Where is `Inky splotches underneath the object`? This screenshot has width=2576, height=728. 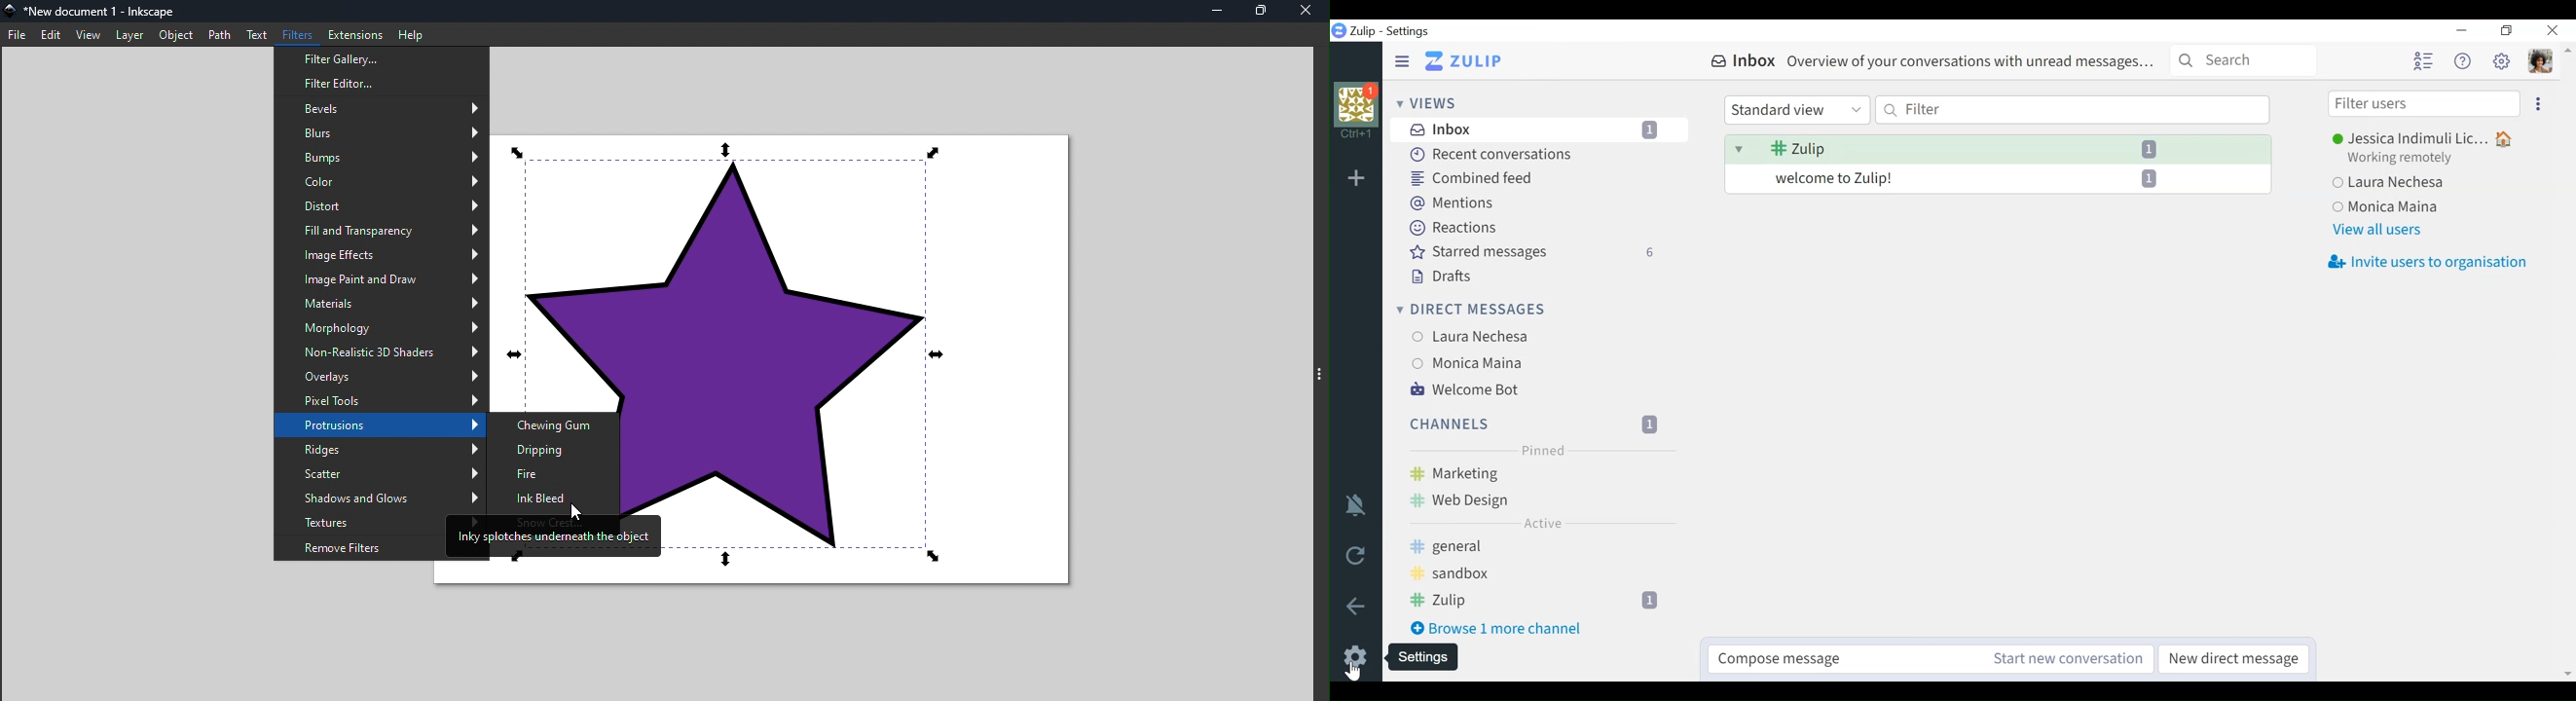 Inky splotches underneath the object is located at coordinates (556, 537).